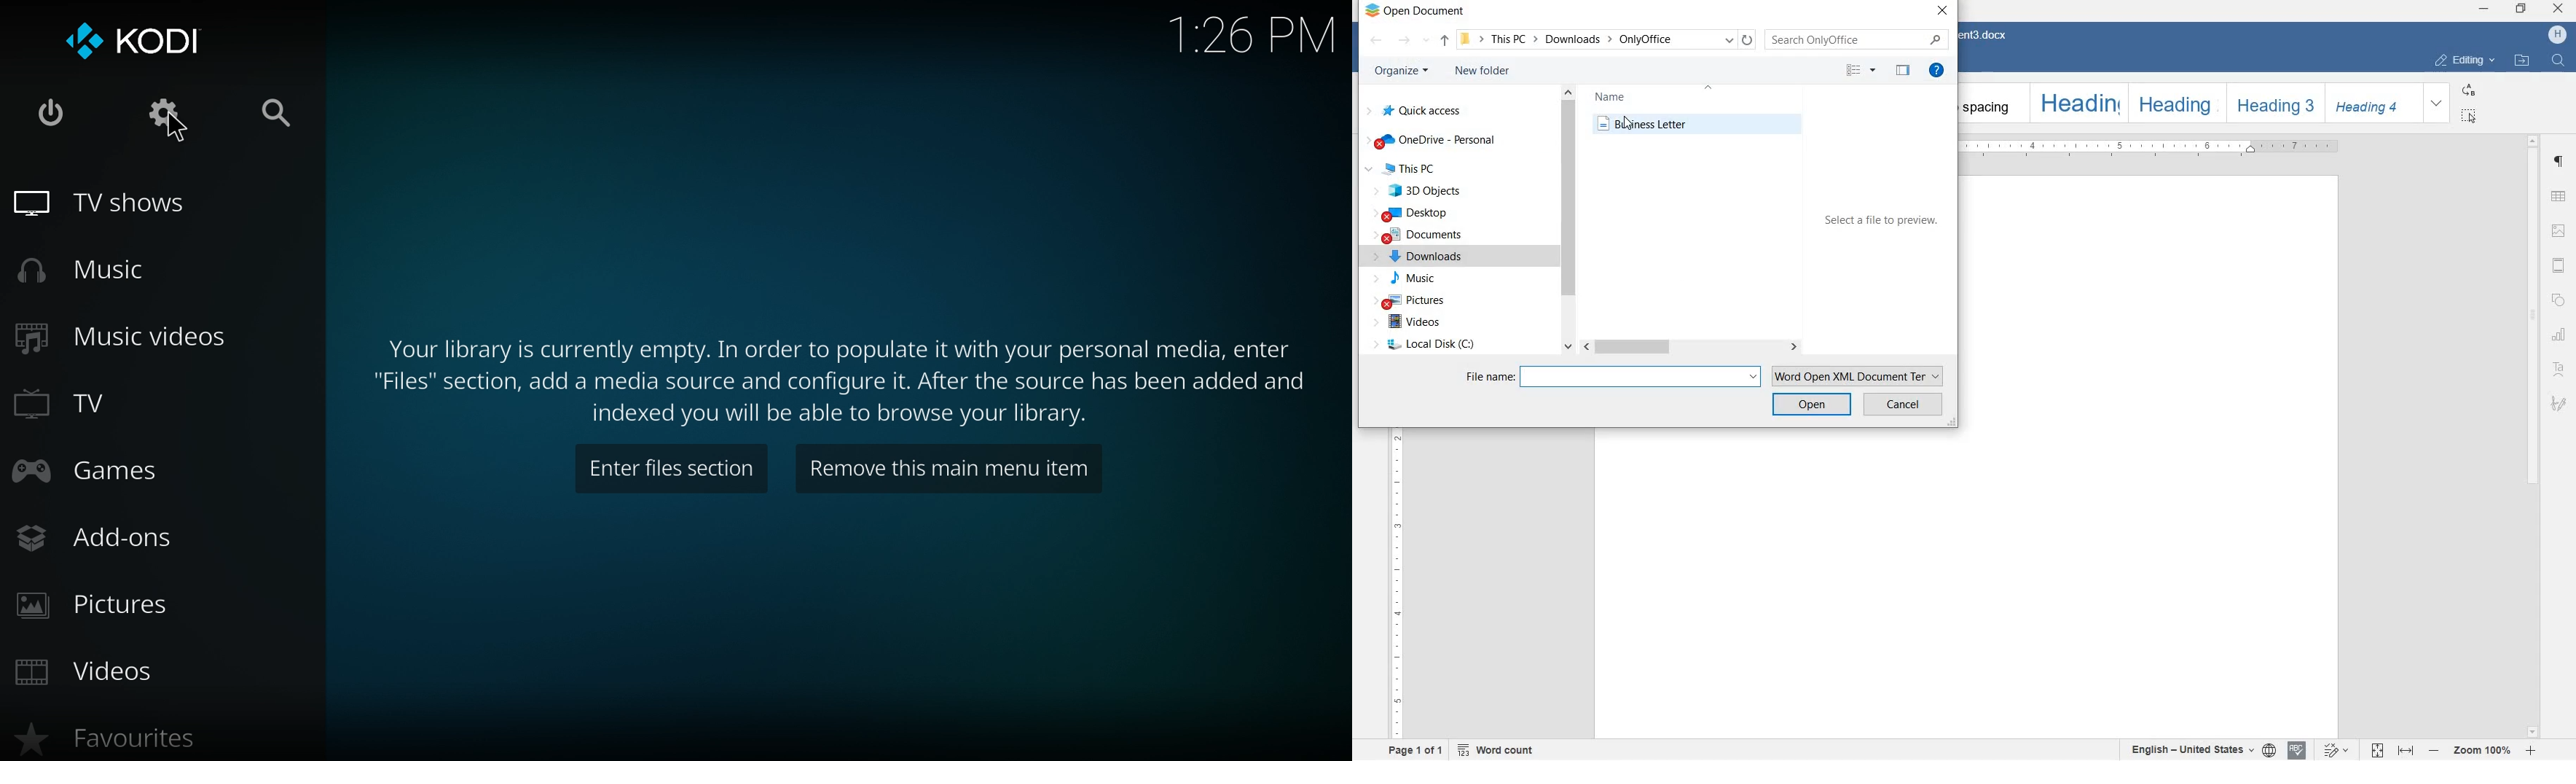 Image resolution: width=2576 pixels, height=784 pixels. What do you see at coordinates (1402, 588) in the screenshot?
I see `ruler` at bounding box center [1402, 588].